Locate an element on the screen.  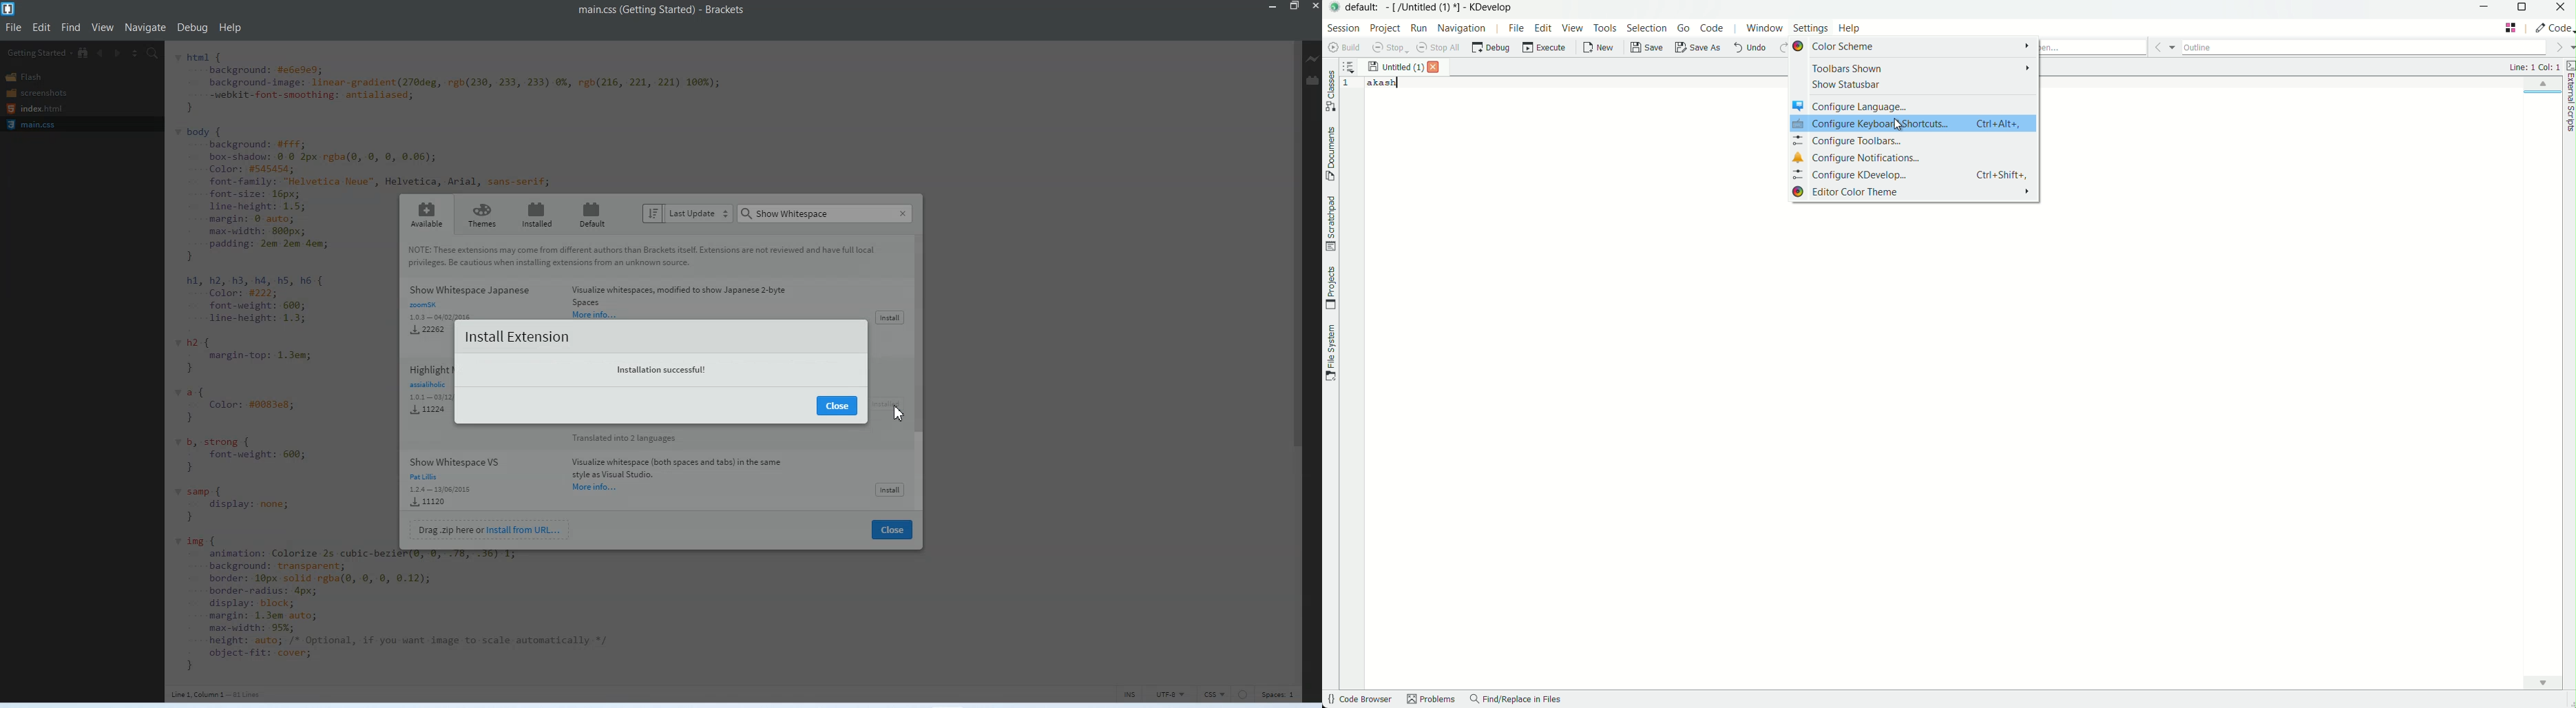
Install from URL is located at coordinates (492, 529).